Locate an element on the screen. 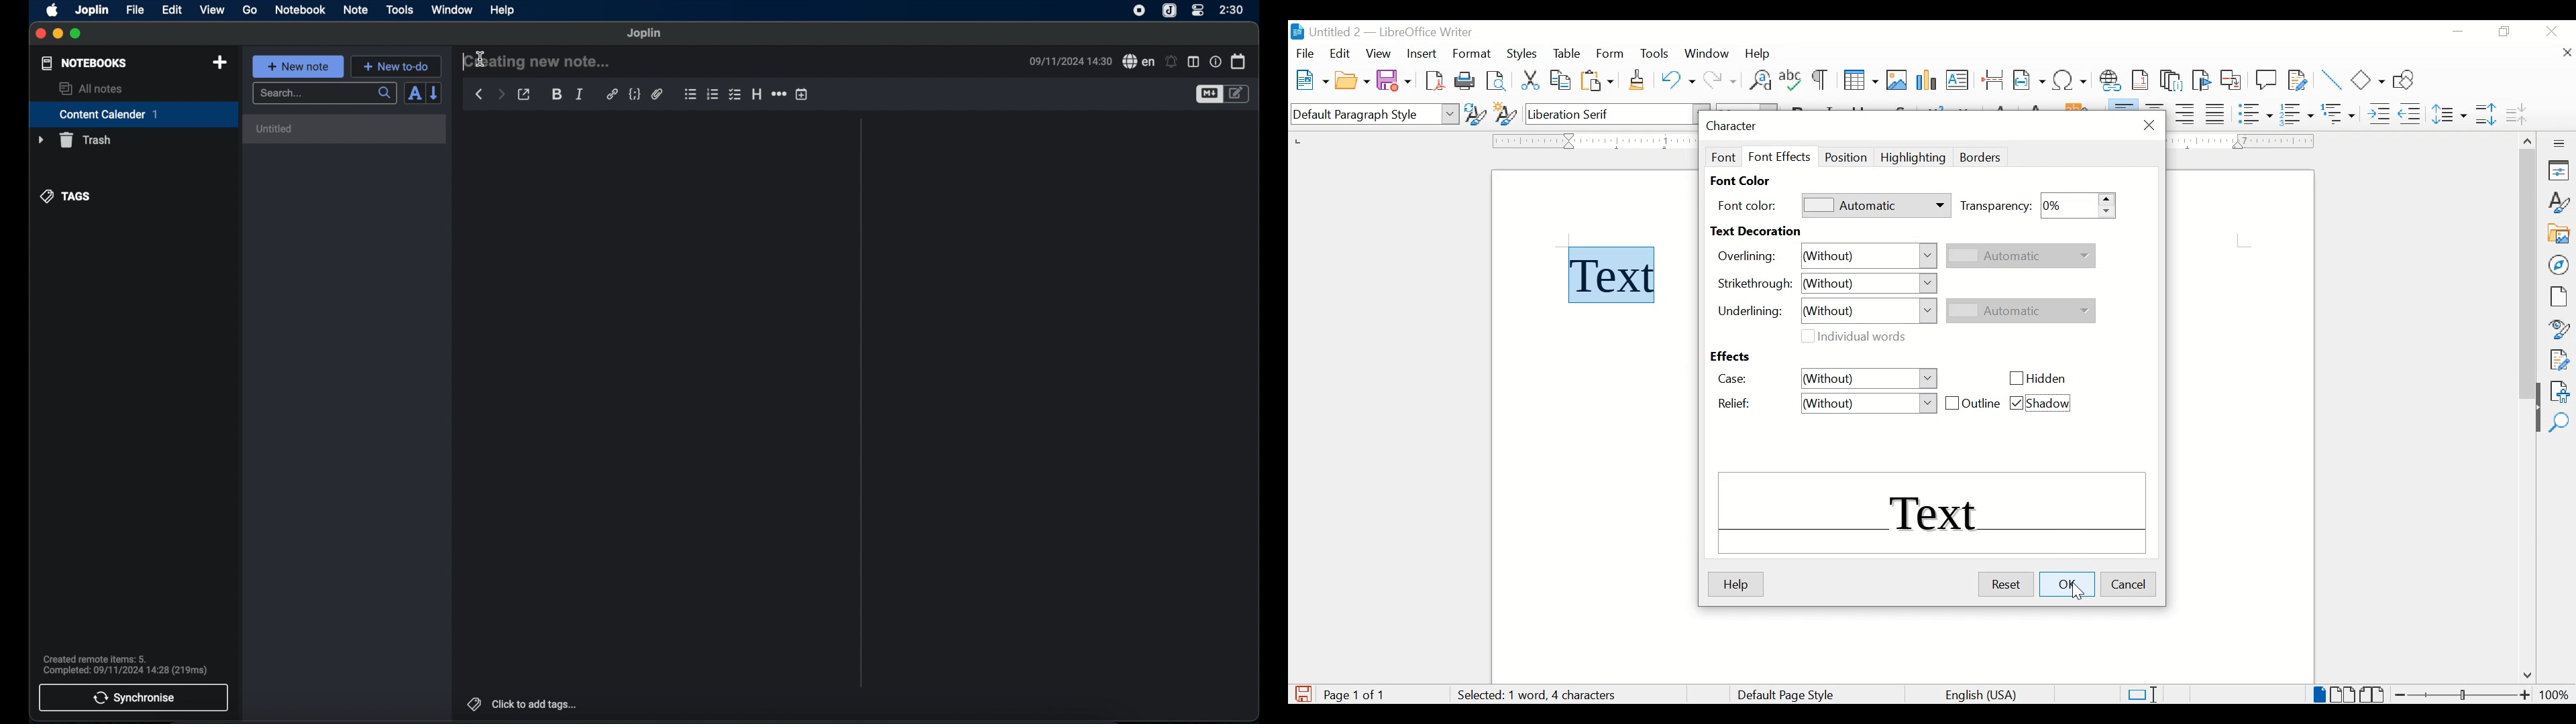 The height and width of the screenshot is (728, 2576). paste  is located at coordinates (1598, 80).